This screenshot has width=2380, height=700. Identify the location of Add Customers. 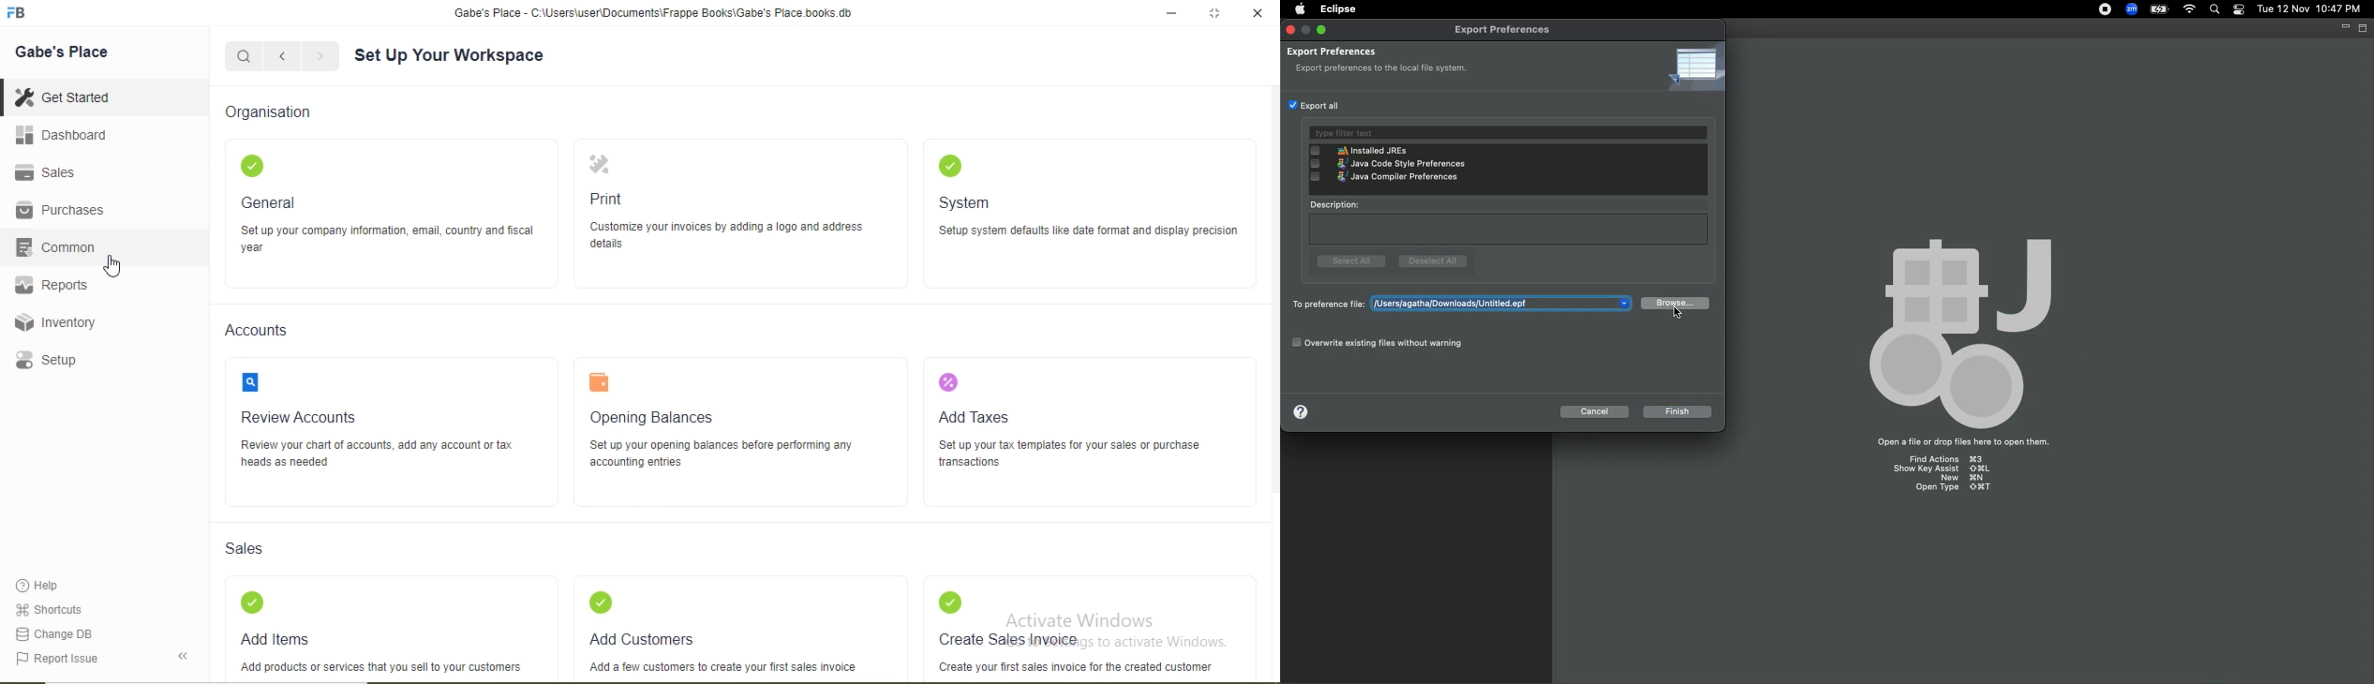
(640, 639).